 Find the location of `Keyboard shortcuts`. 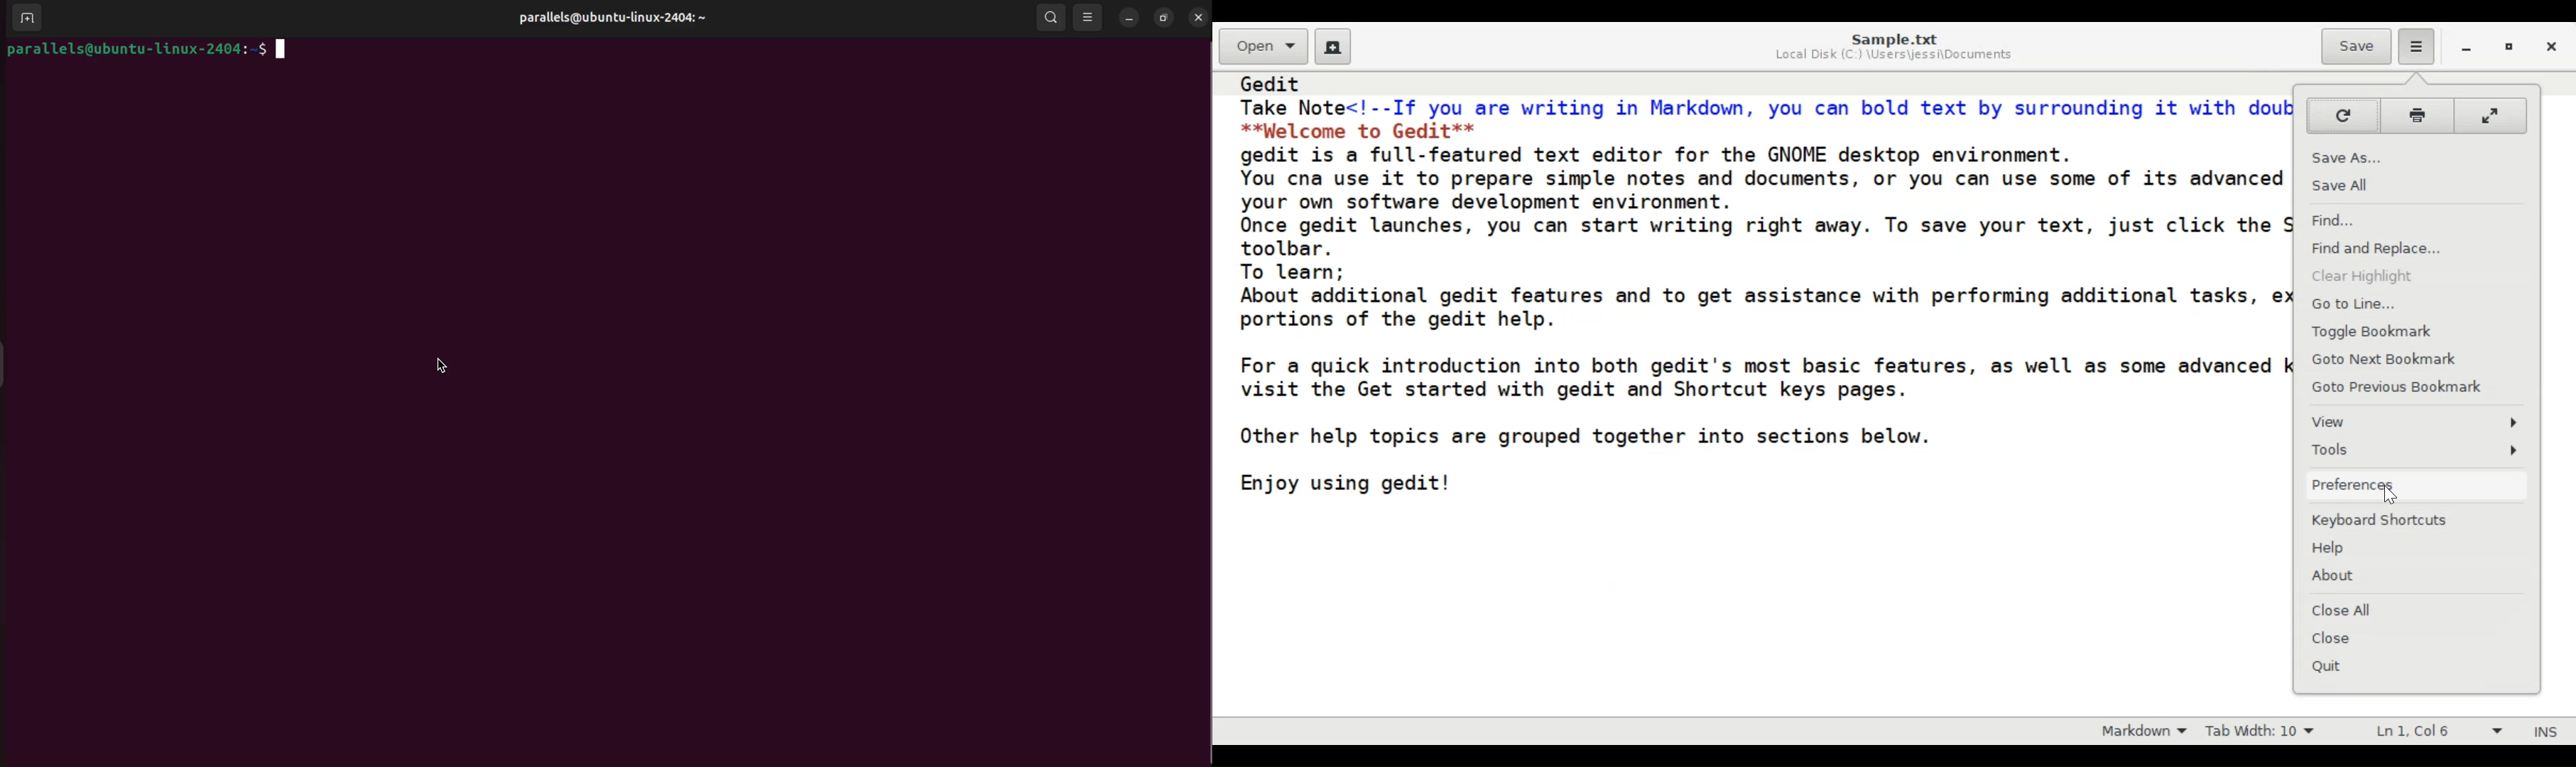

Keyboard shortcuts is located at coordinates (2386, 523).